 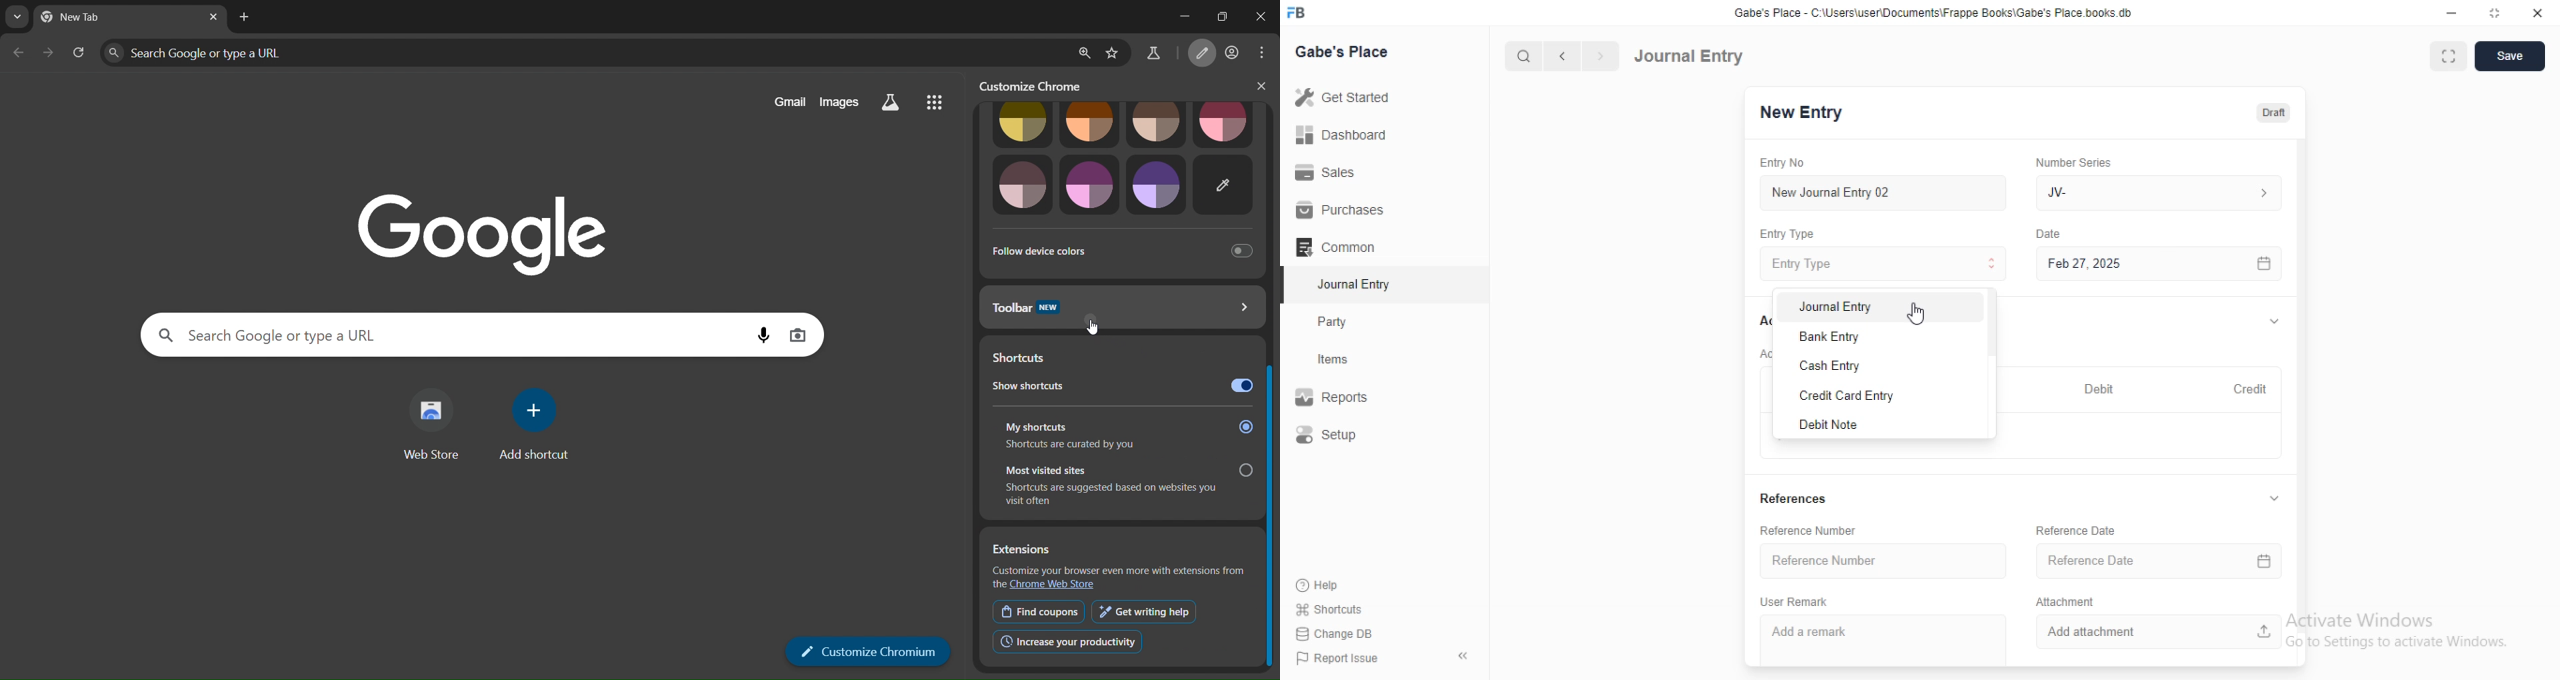 I want to click on Search, so click(x=1519, y=56).